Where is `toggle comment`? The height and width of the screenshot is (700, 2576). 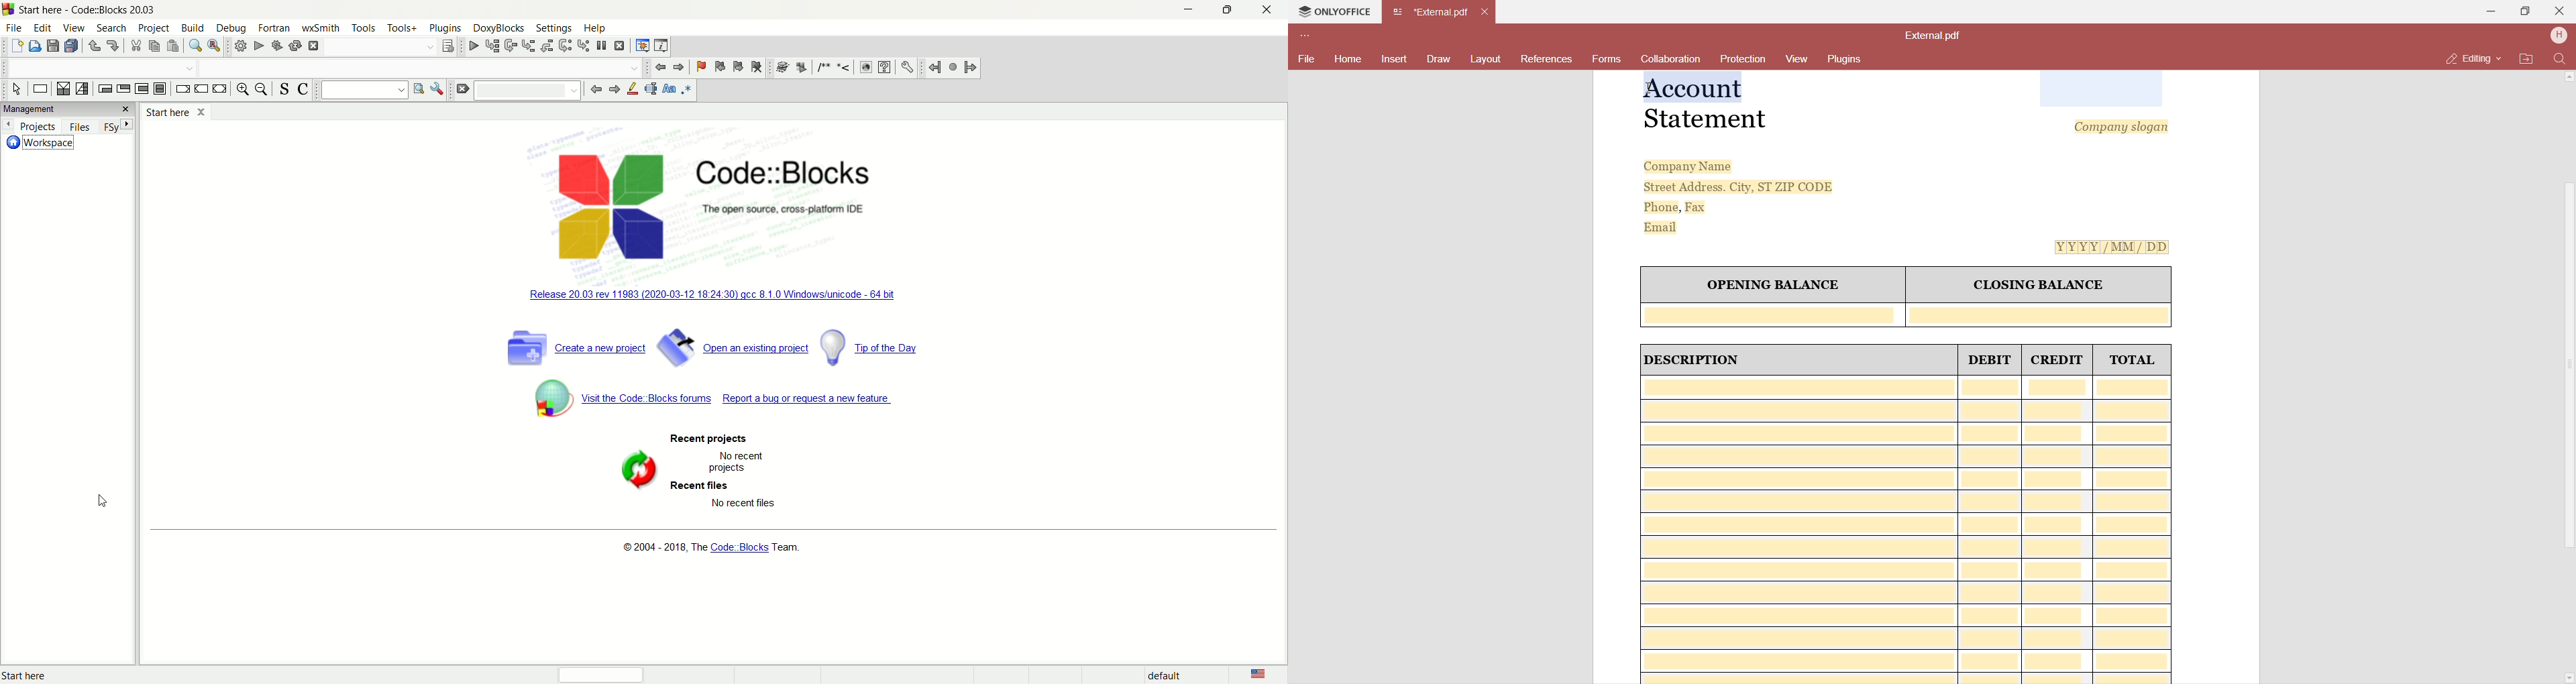
toggle comment is located at coordinates (305, 89).